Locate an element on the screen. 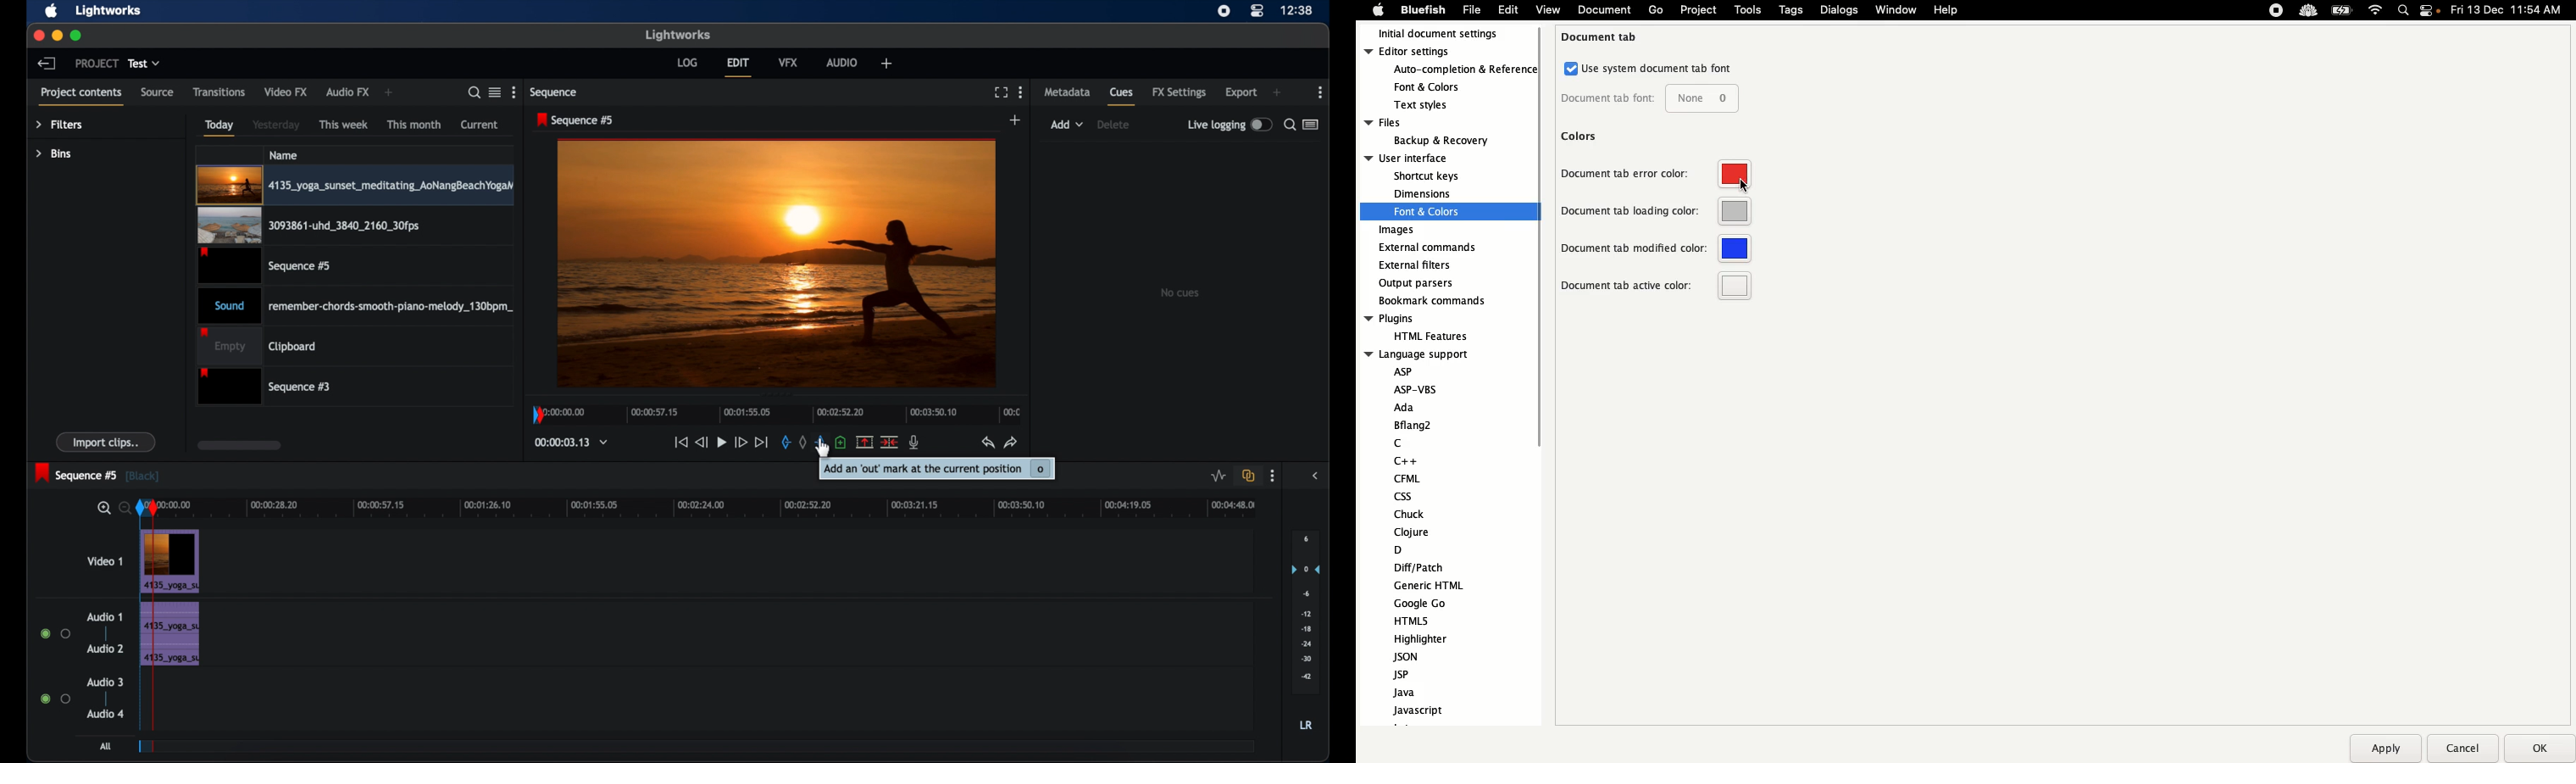 Image resolution: width=2576 pixels, height=784 pixels. Document tab error color is located at coordinates (1656, 178).